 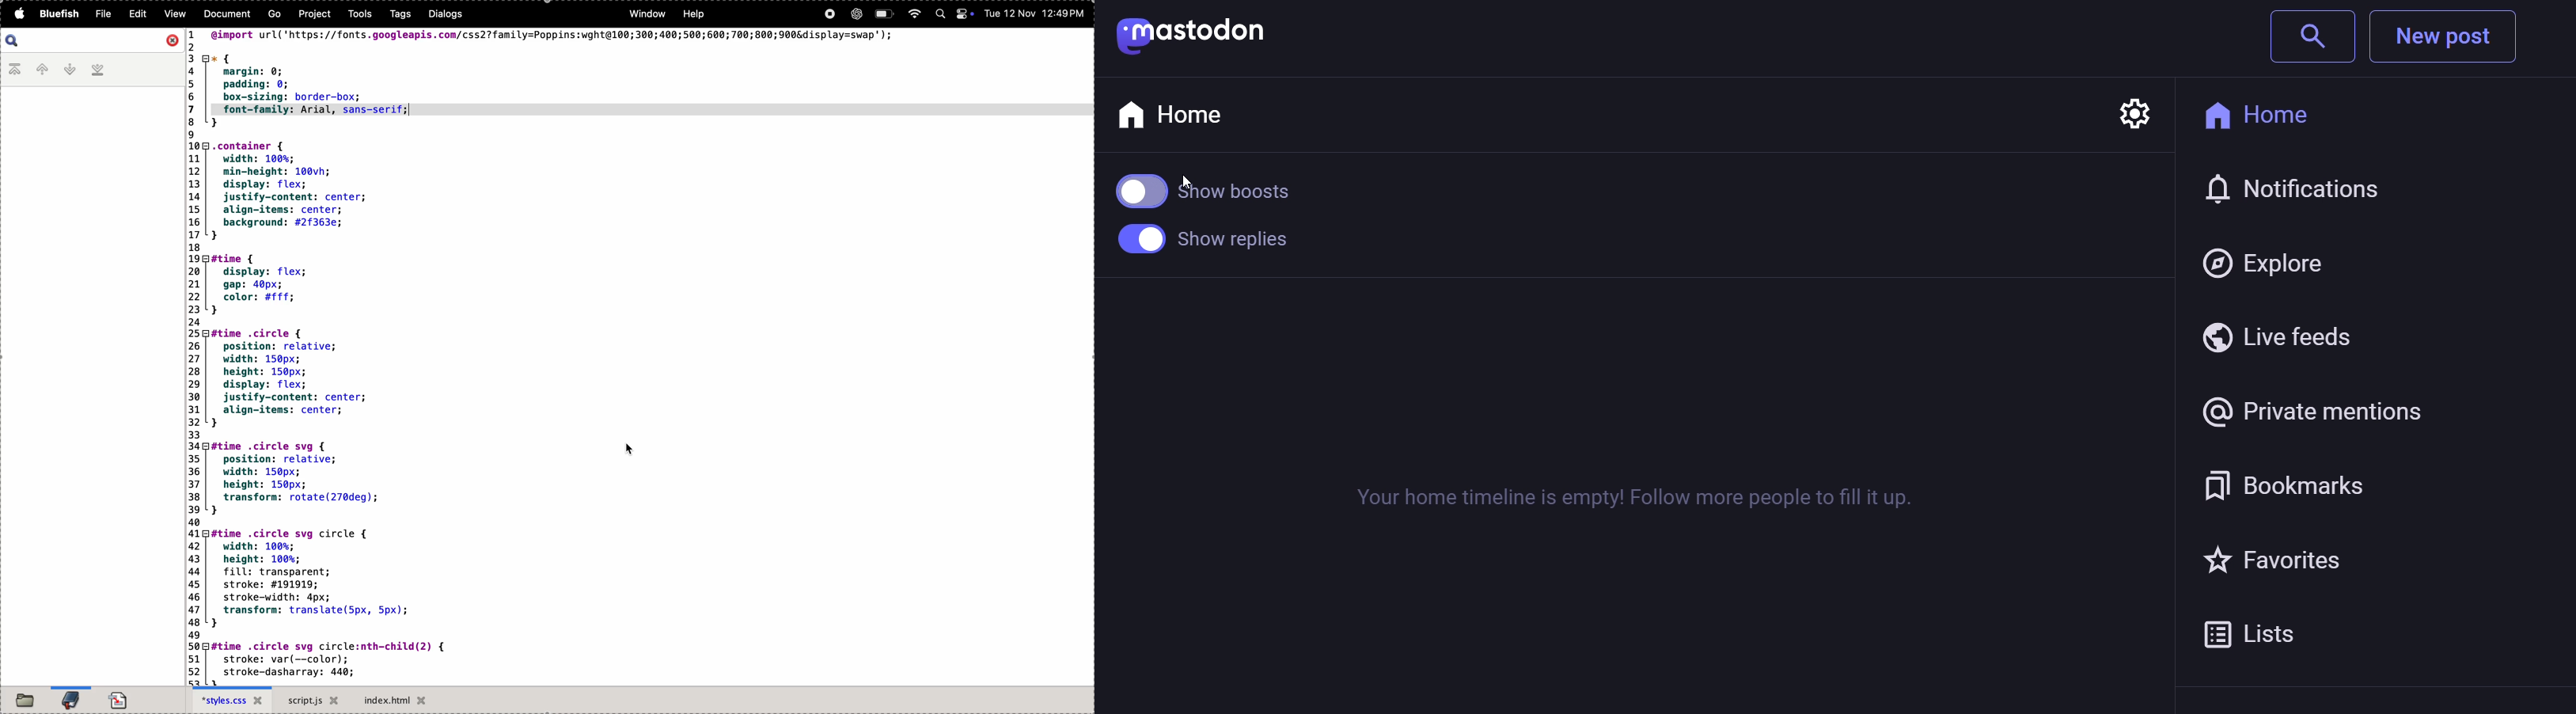 What do you see at coordinates (231, 701) in the screenshot?
I see `style.css` at bounding box center [231, 701].